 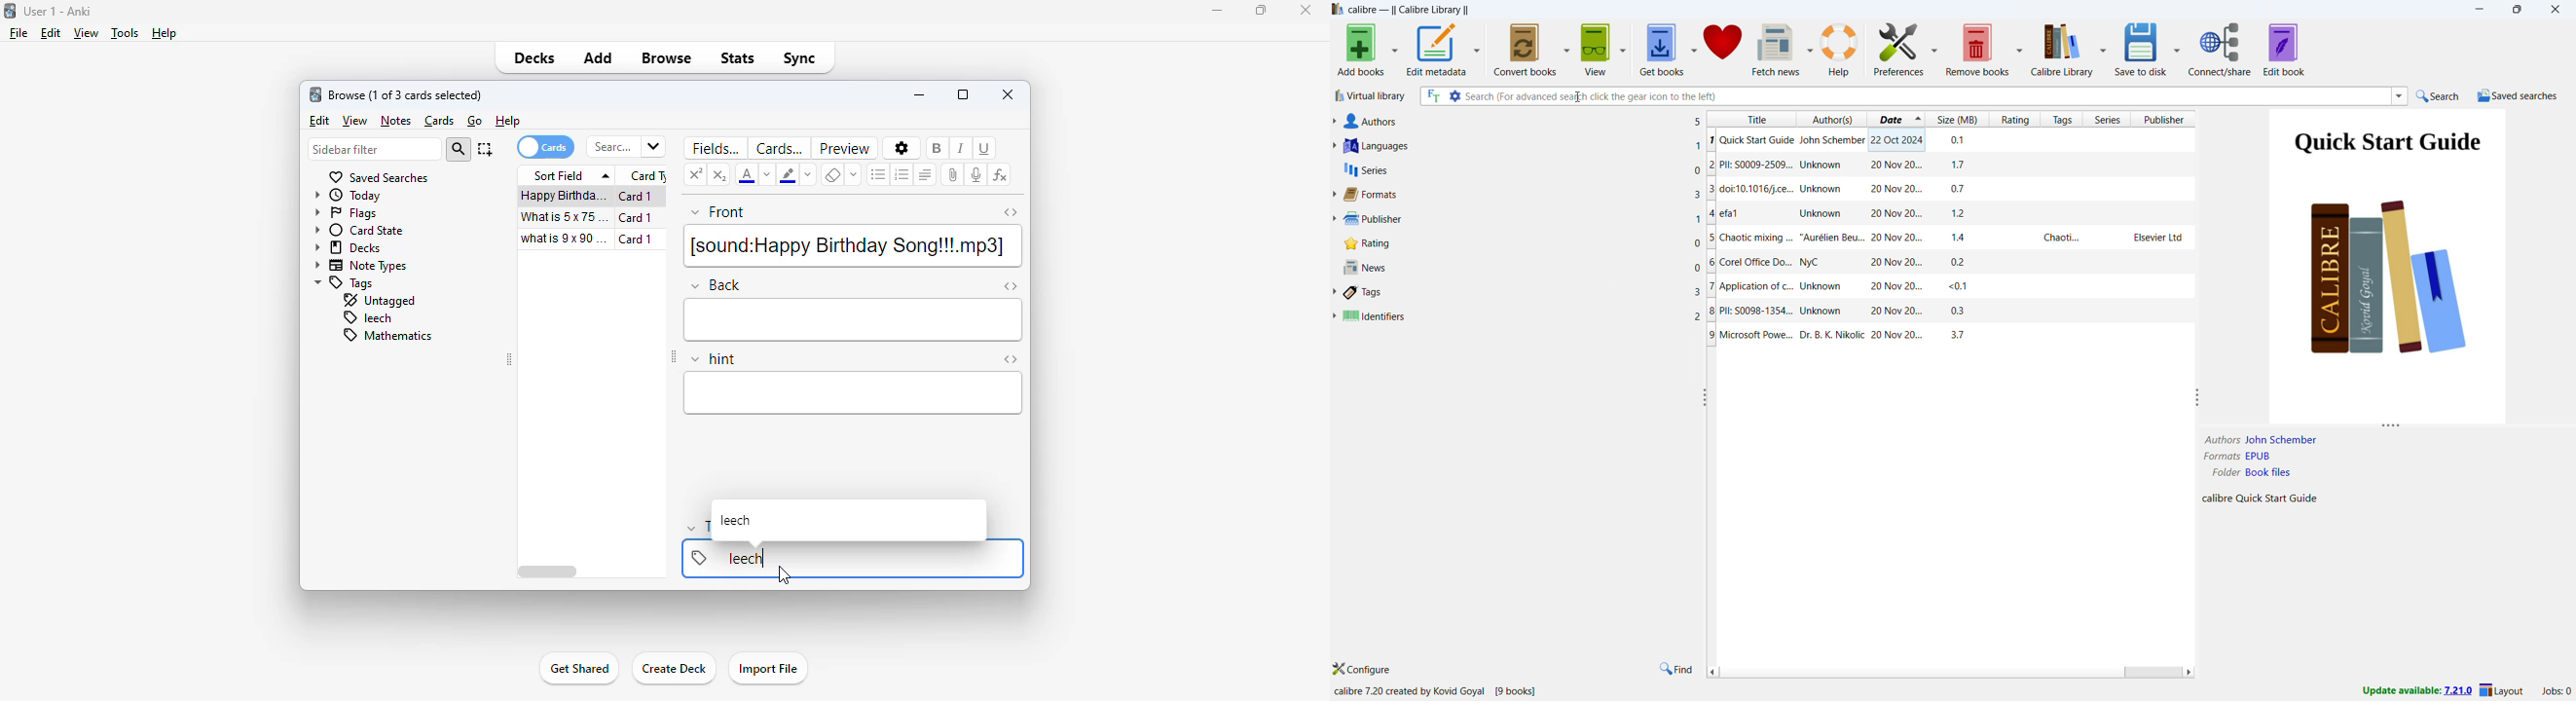 I want to click on back, so click(x=715, y=284).